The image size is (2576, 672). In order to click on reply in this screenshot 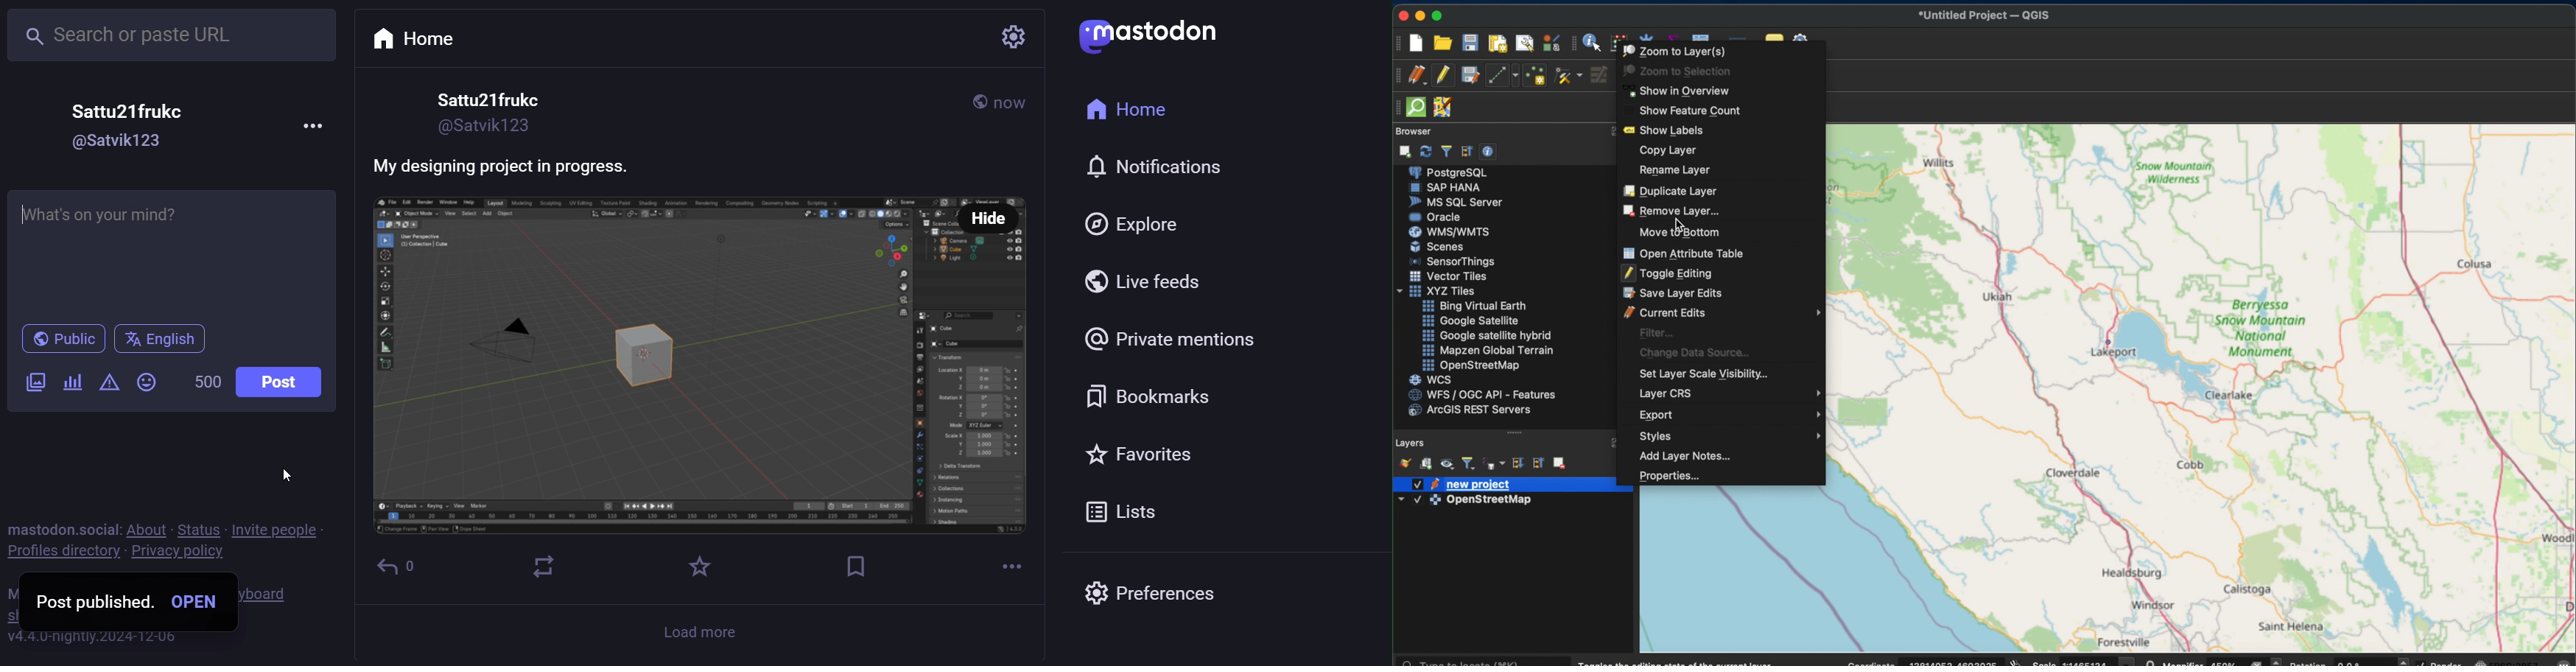, I will do `click(393, 569)`.